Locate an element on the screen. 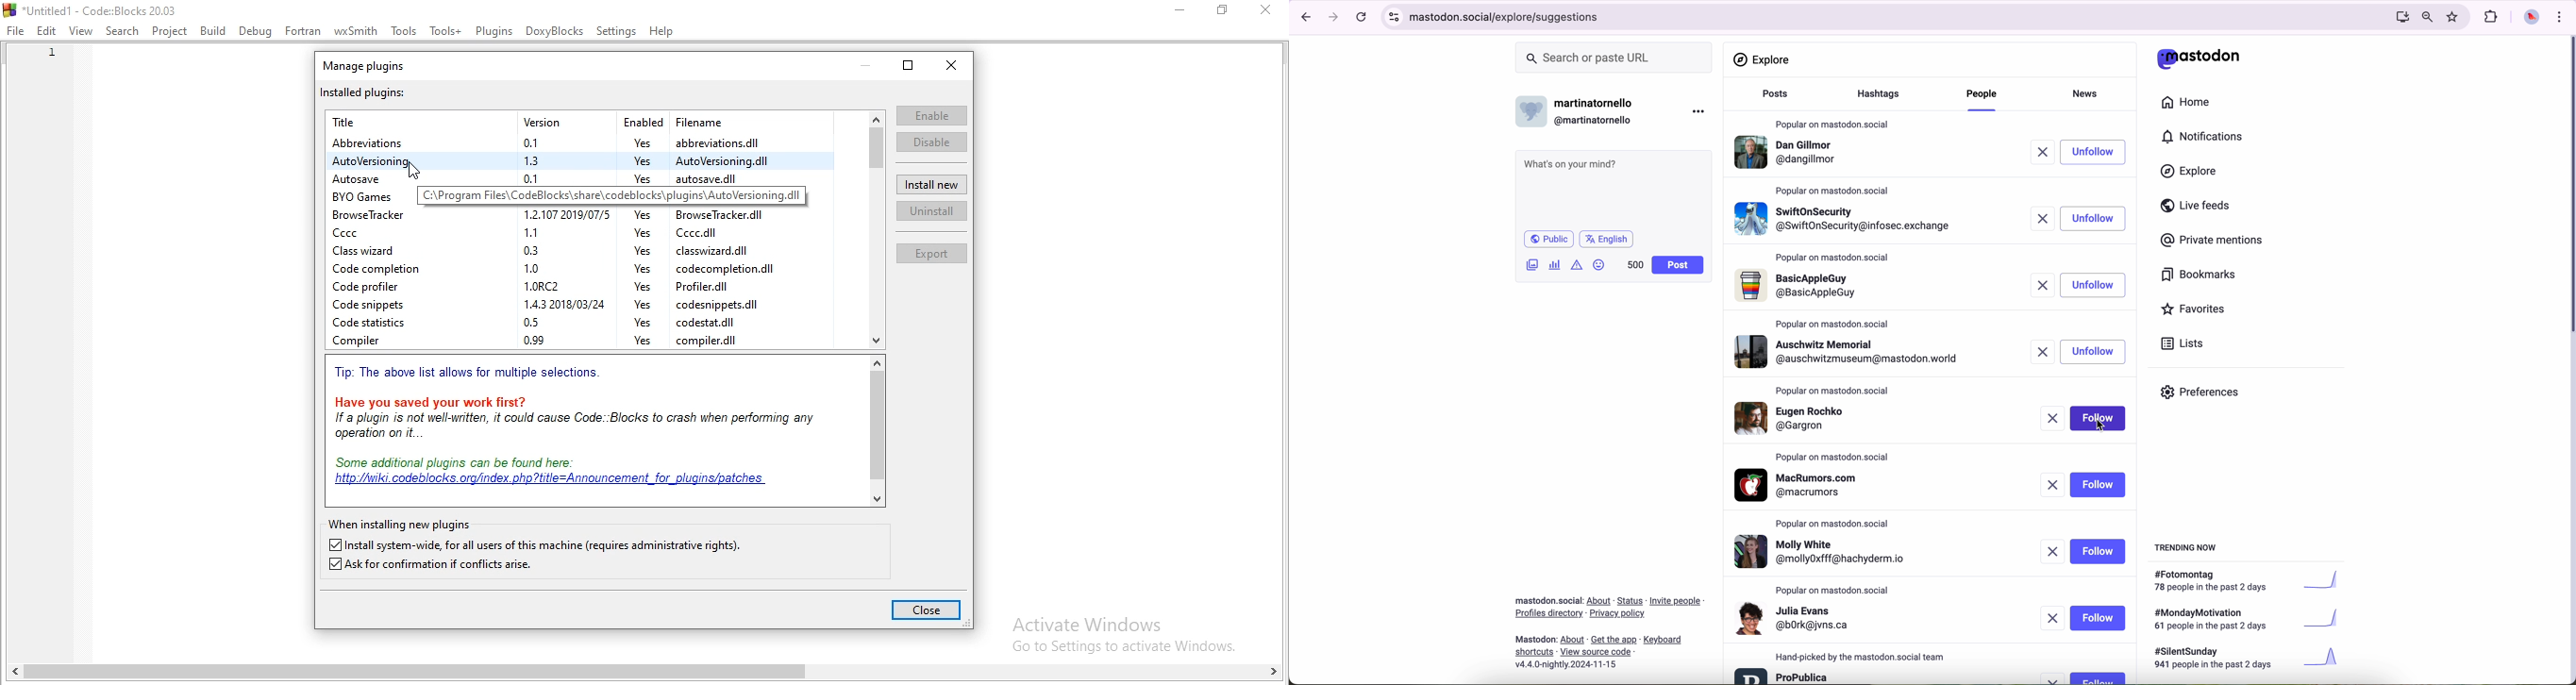  BrowseTracker 1.2.1072019/07/5 Yes  BrowseTracker.dll is located at coordinates (548, 215).